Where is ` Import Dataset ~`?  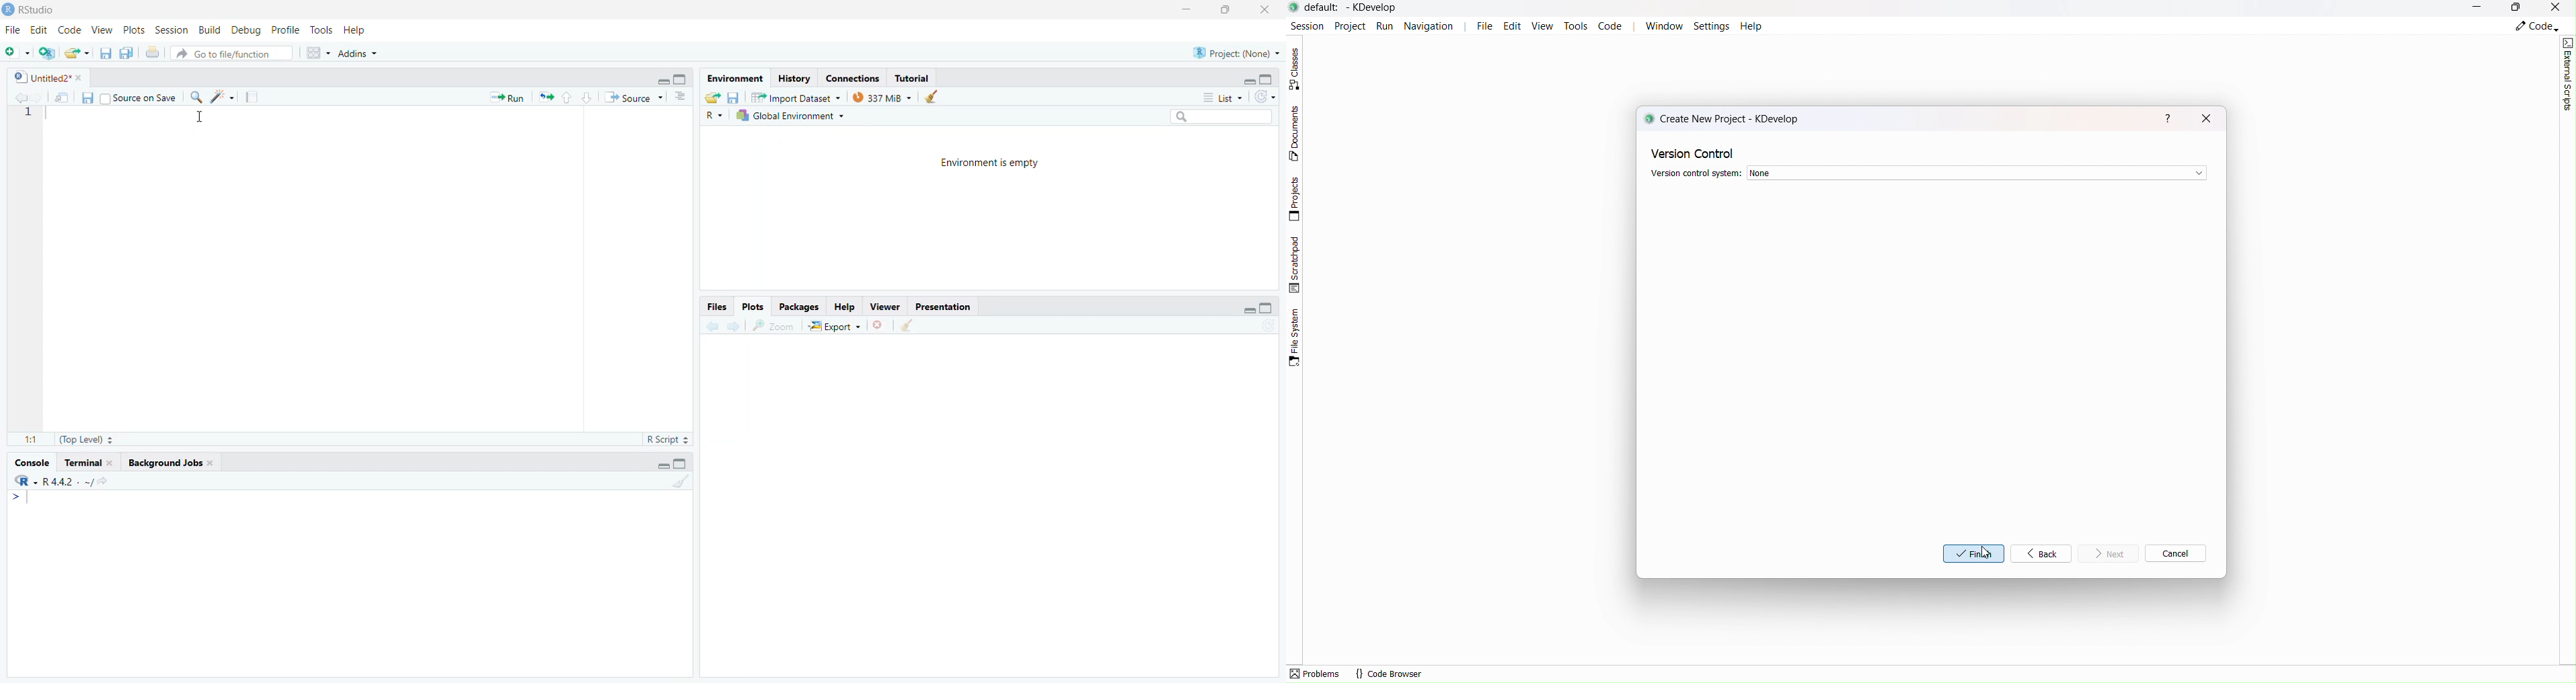
 Import Dataset ~ is located at coordinates (801, 100).